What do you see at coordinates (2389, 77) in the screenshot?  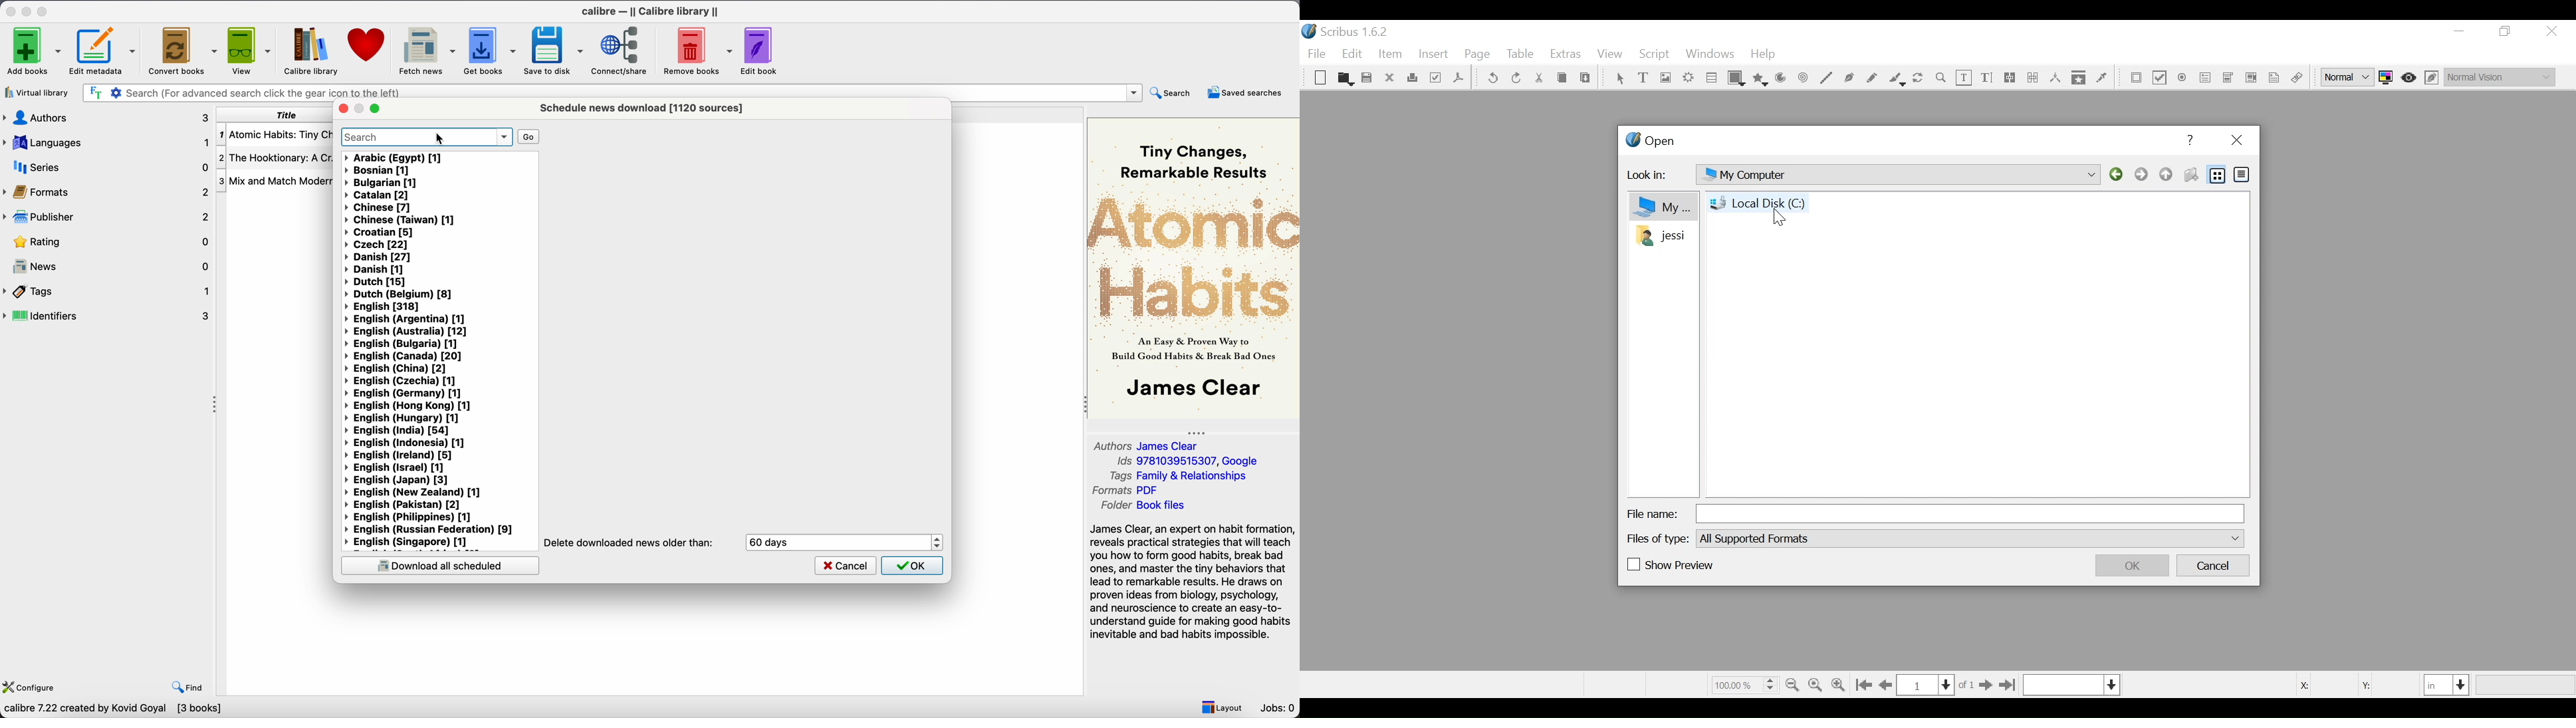 I see `Toggle color` at bounding box center [2389, 77].